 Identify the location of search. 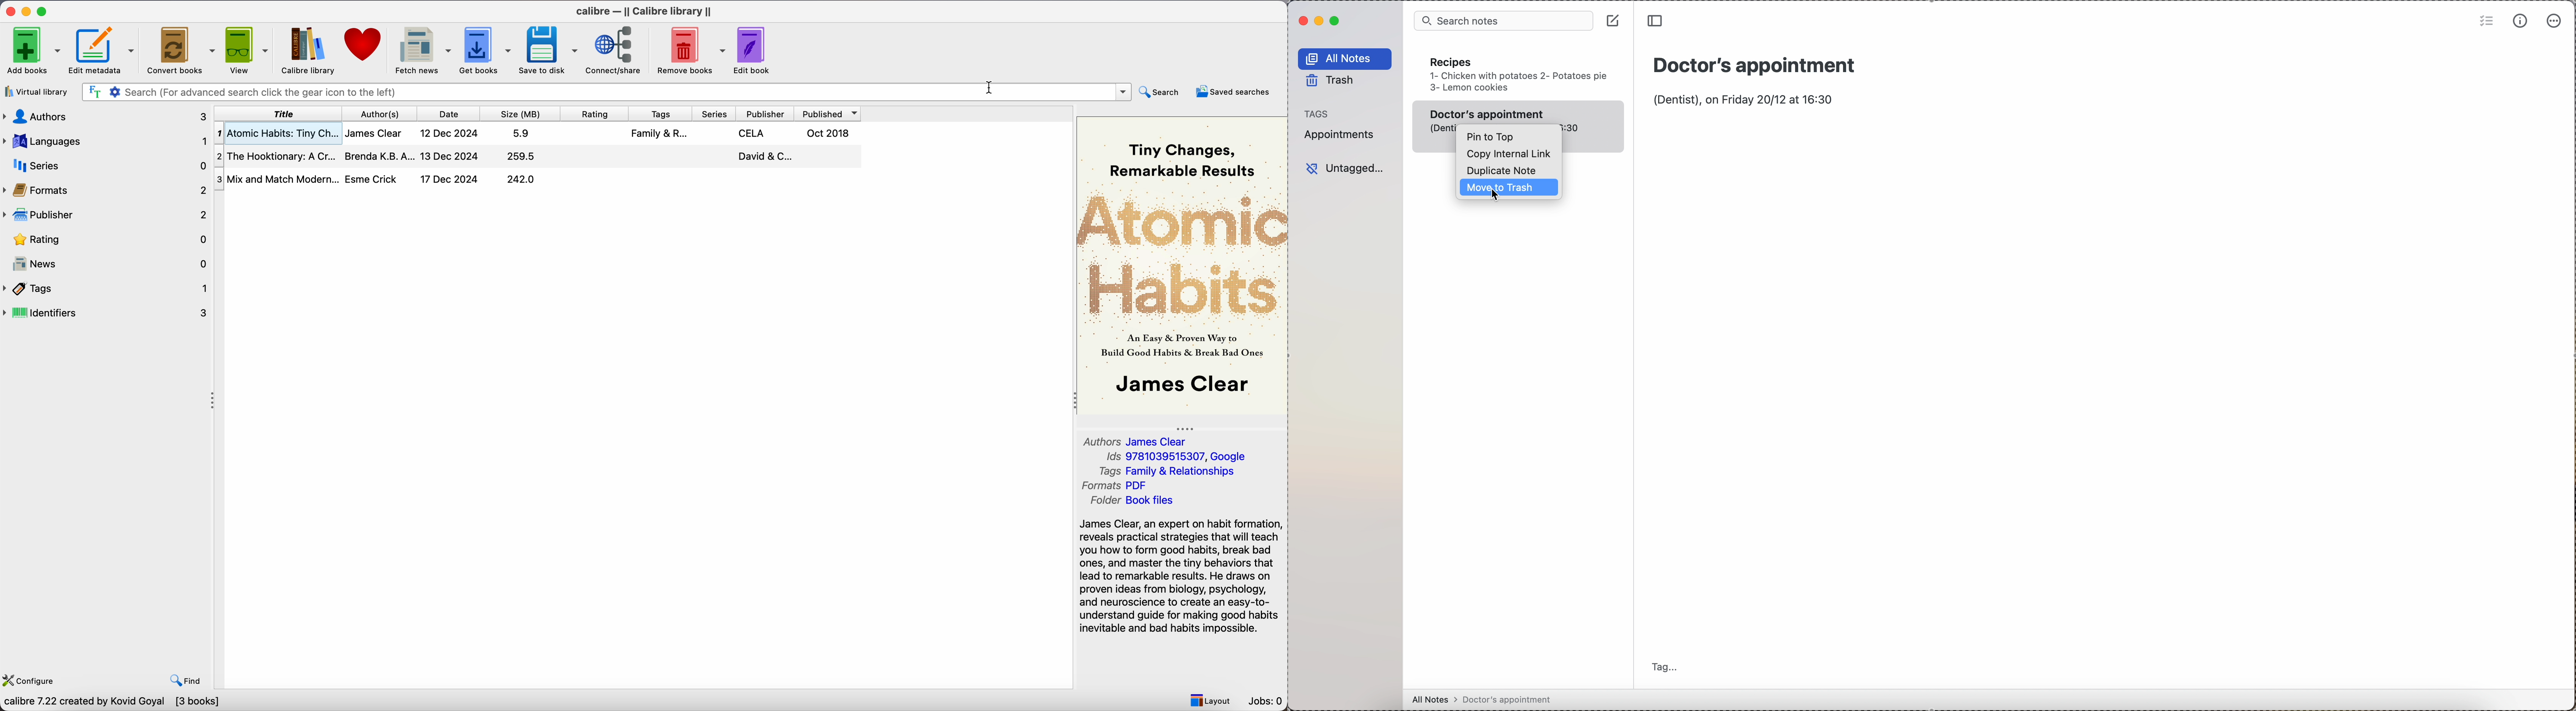
(1159, 92).